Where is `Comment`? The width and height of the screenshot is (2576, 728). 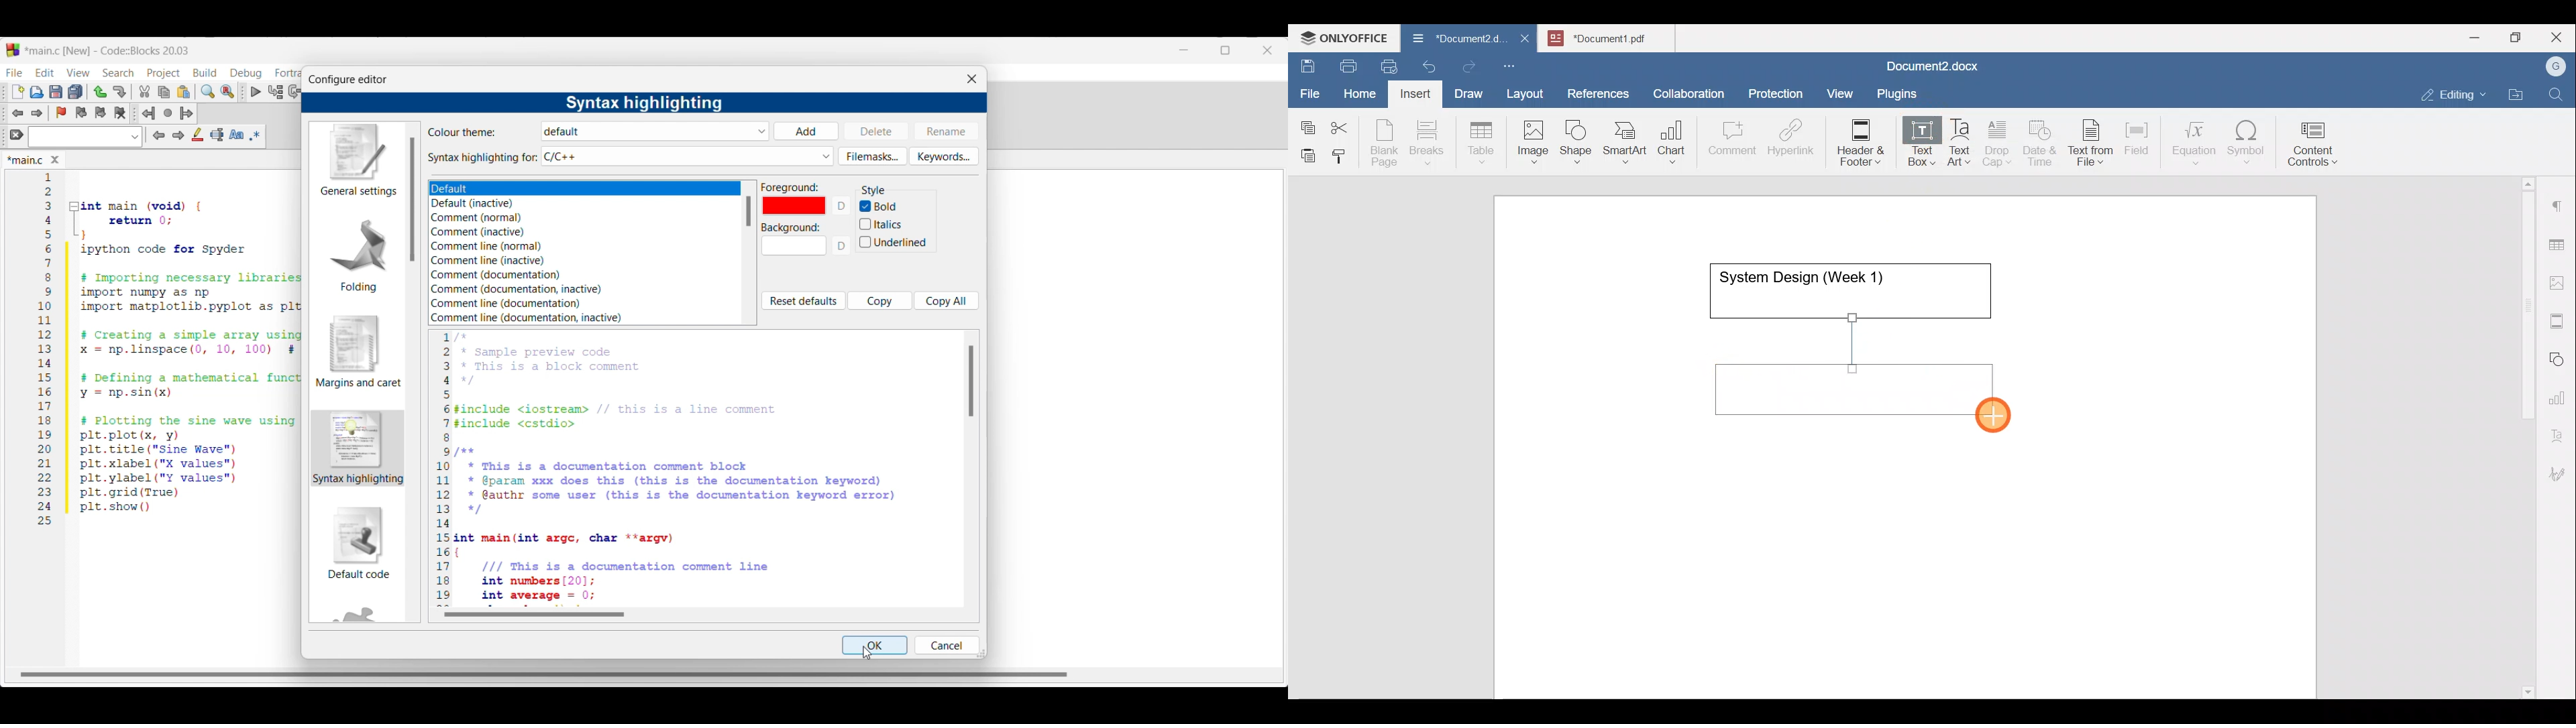 Comment is located at coordinates (1728, 141).